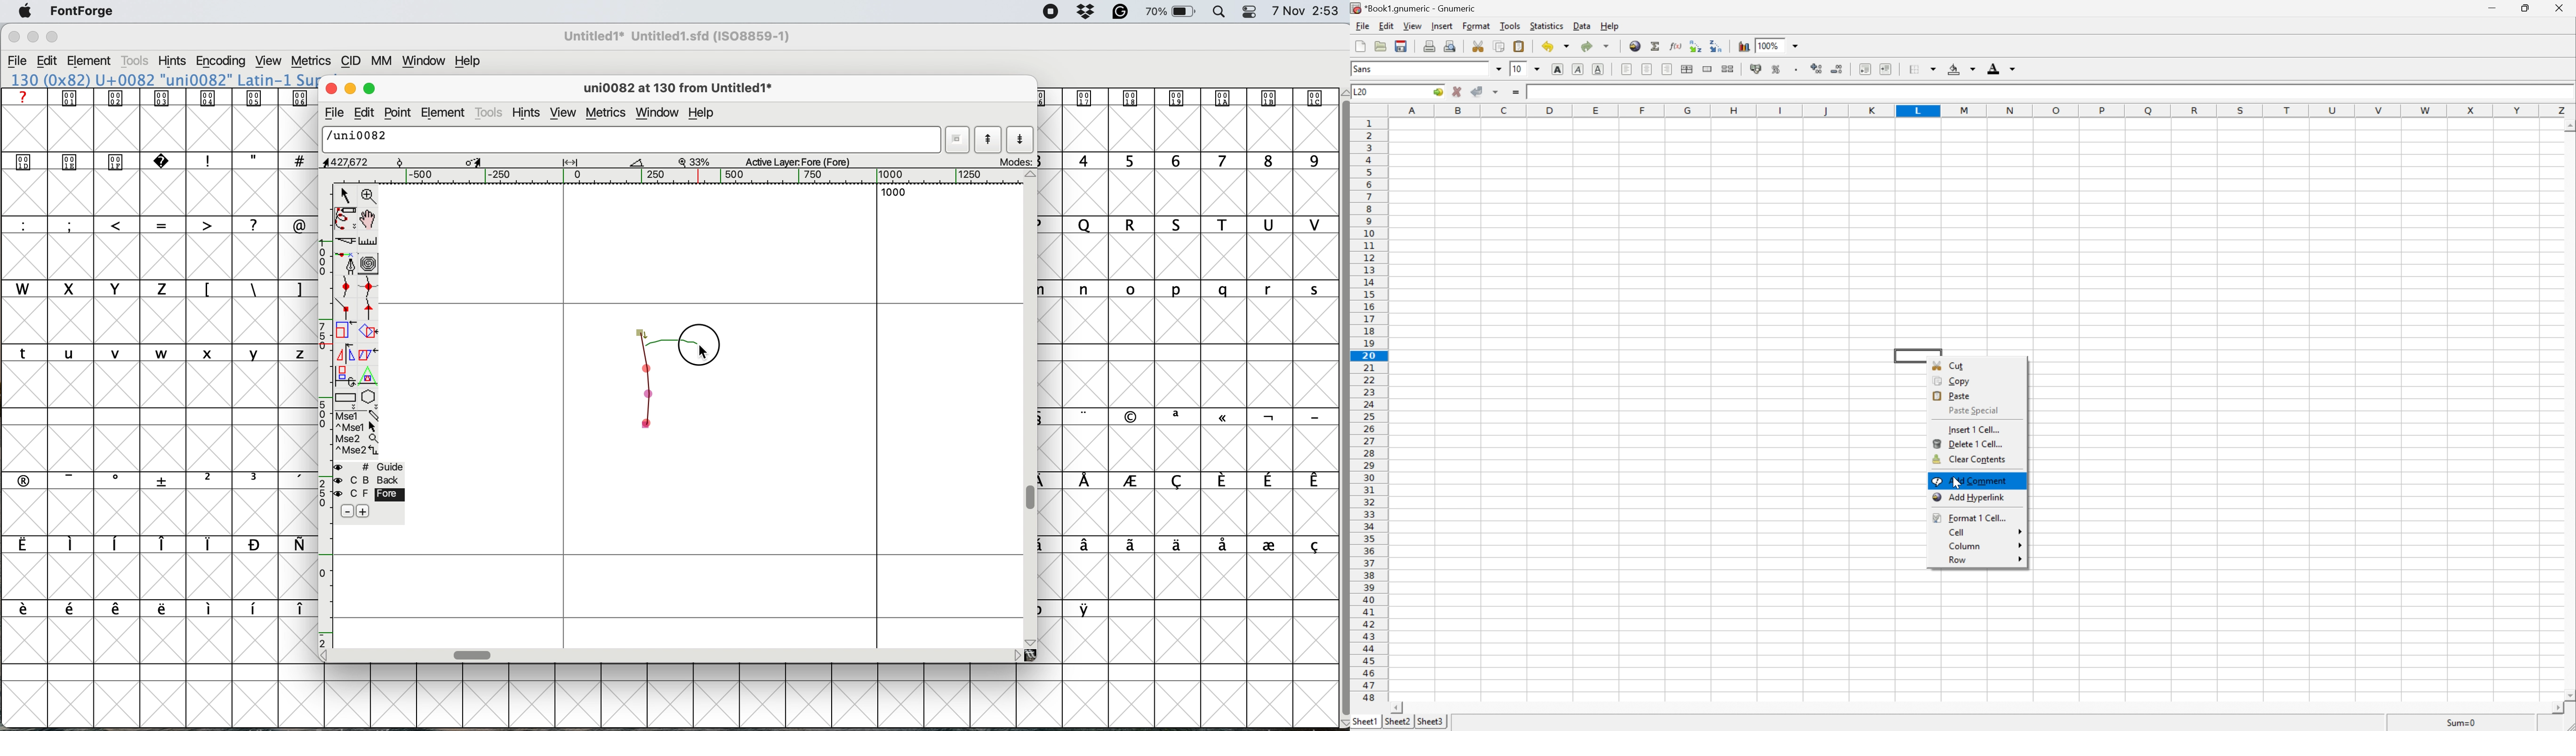 Image resolution: width=2576 pixels, height=756 pixels. What do you see at coordinates (1338, 405) in the screenshot?
I see `vertical scroll bar` at bounding box center [1338, 405].